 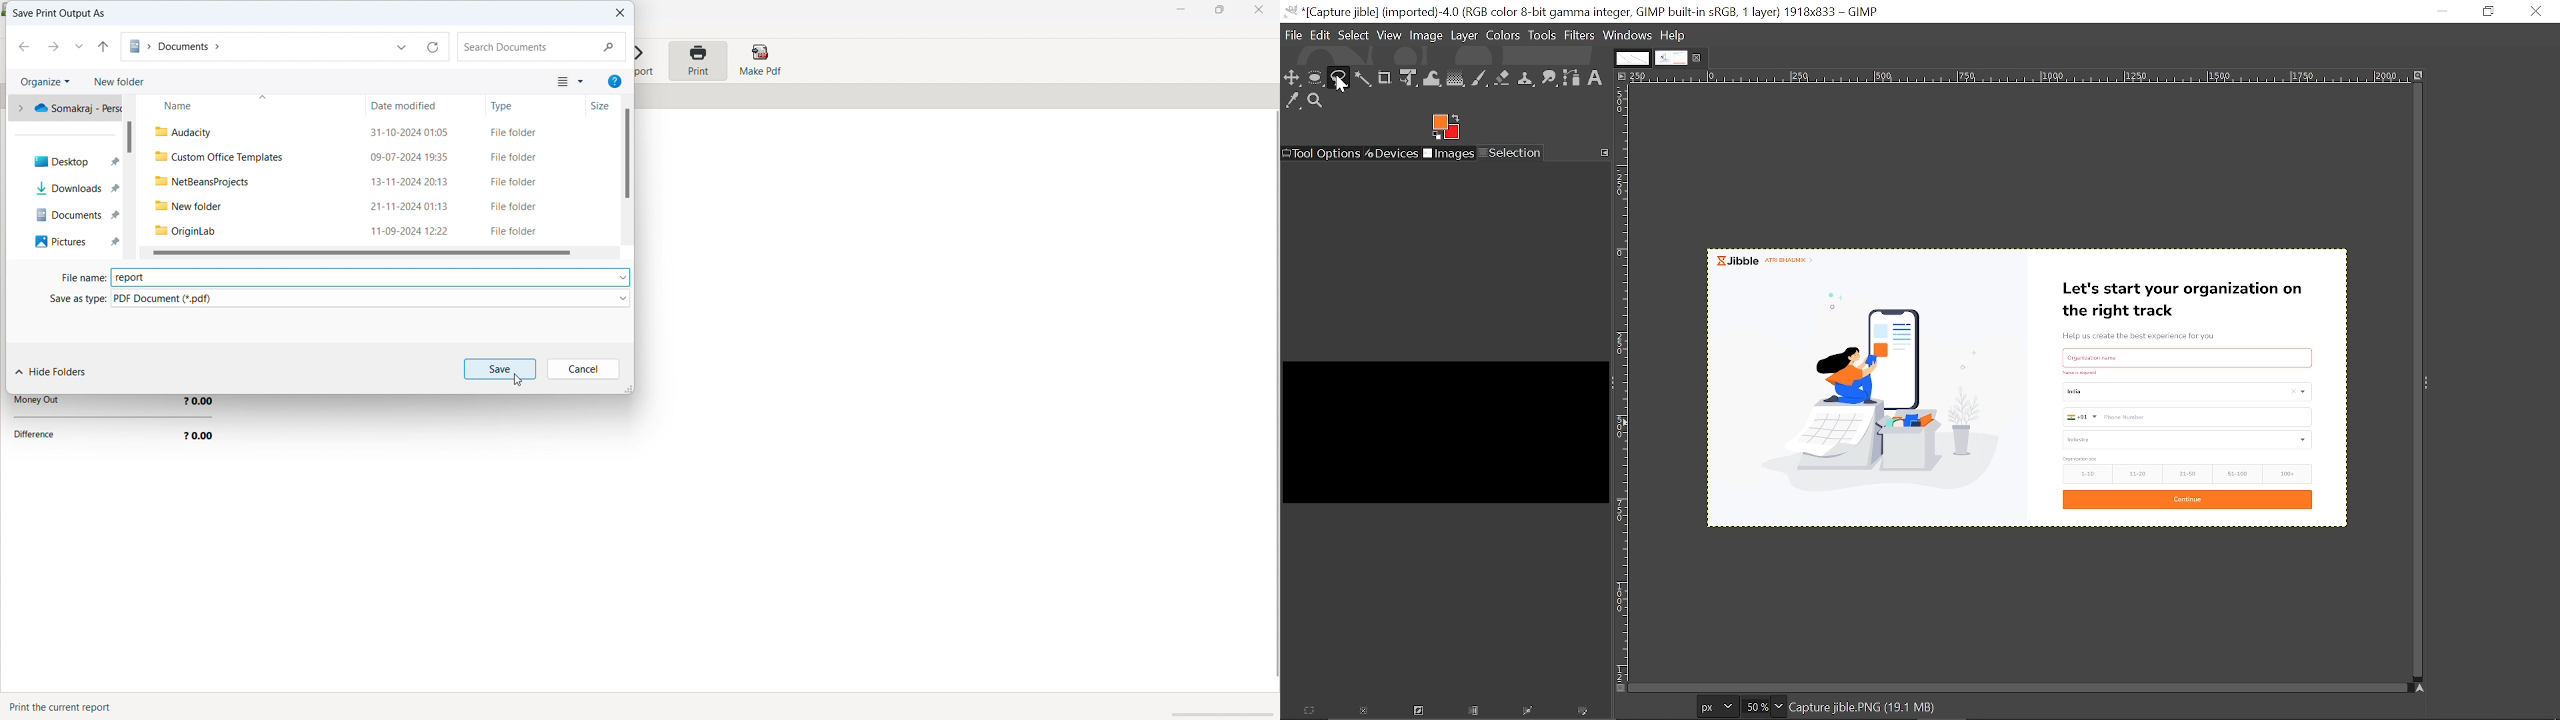 What do you see at coordinates (1362, 713) in the screenshot?
I see `Dismiss this selection` at bounding box center [1362, 713].